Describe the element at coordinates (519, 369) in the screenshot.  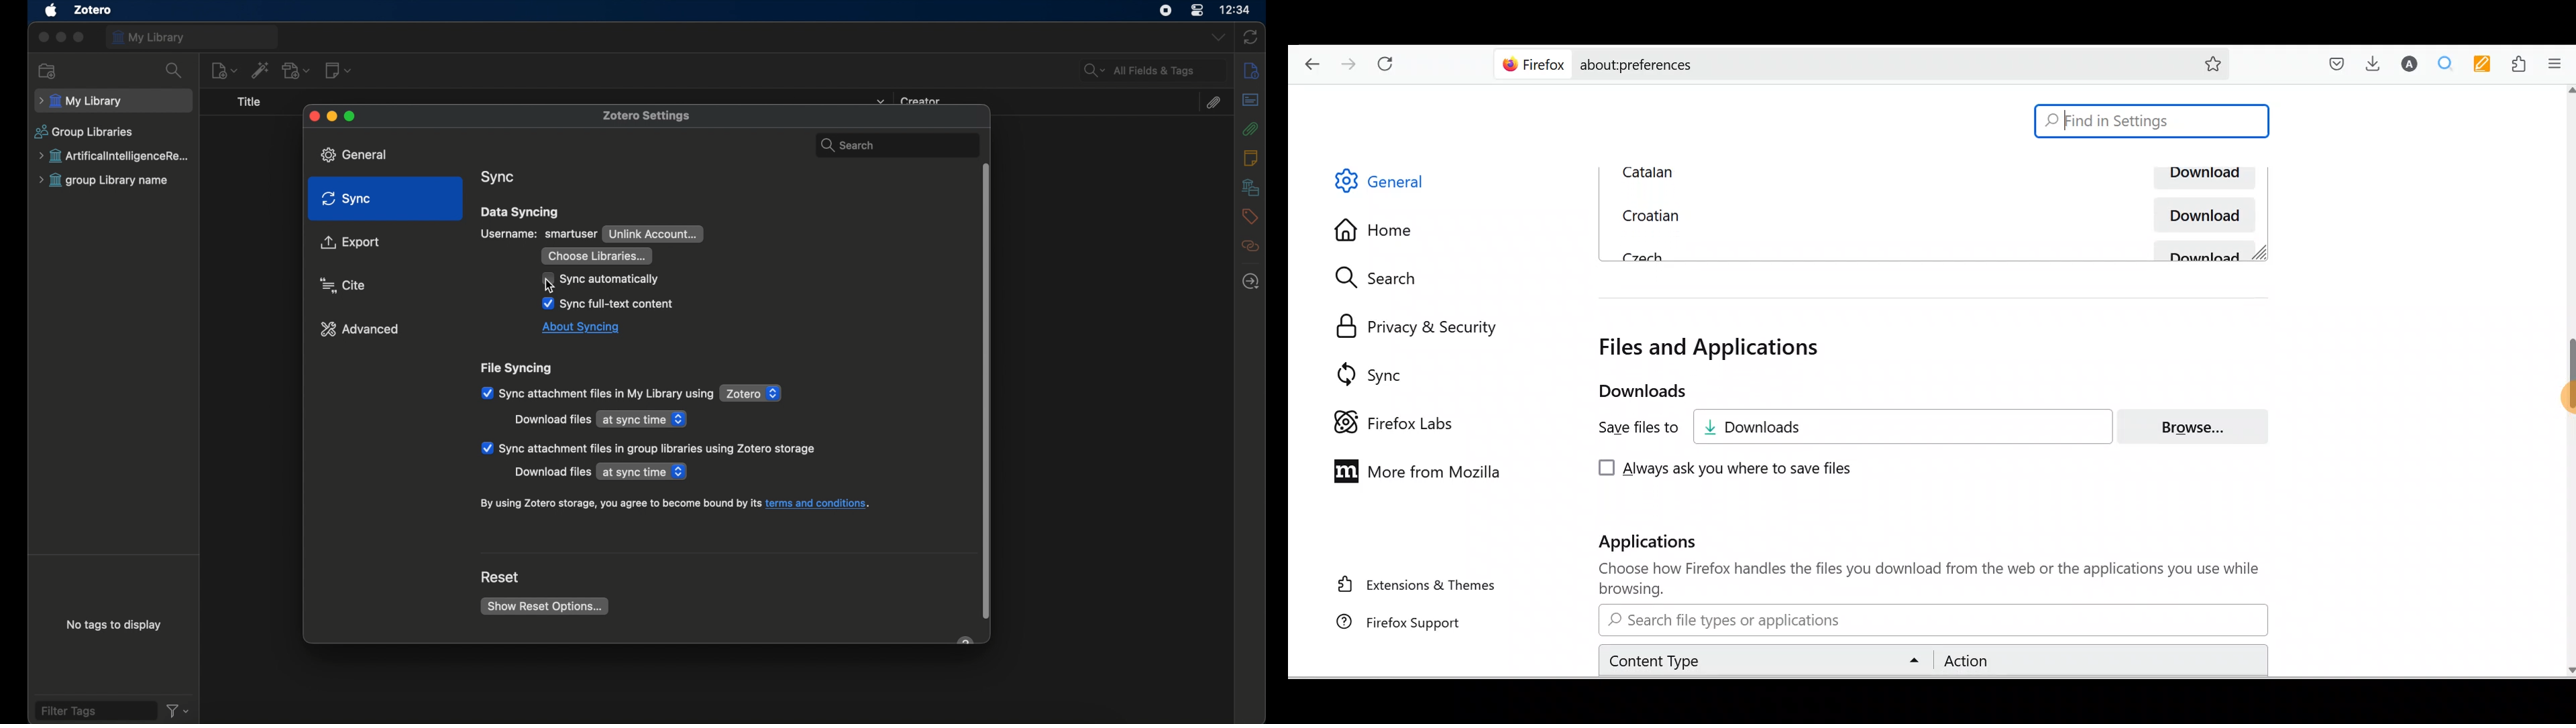
I see `file syncing` at that location.